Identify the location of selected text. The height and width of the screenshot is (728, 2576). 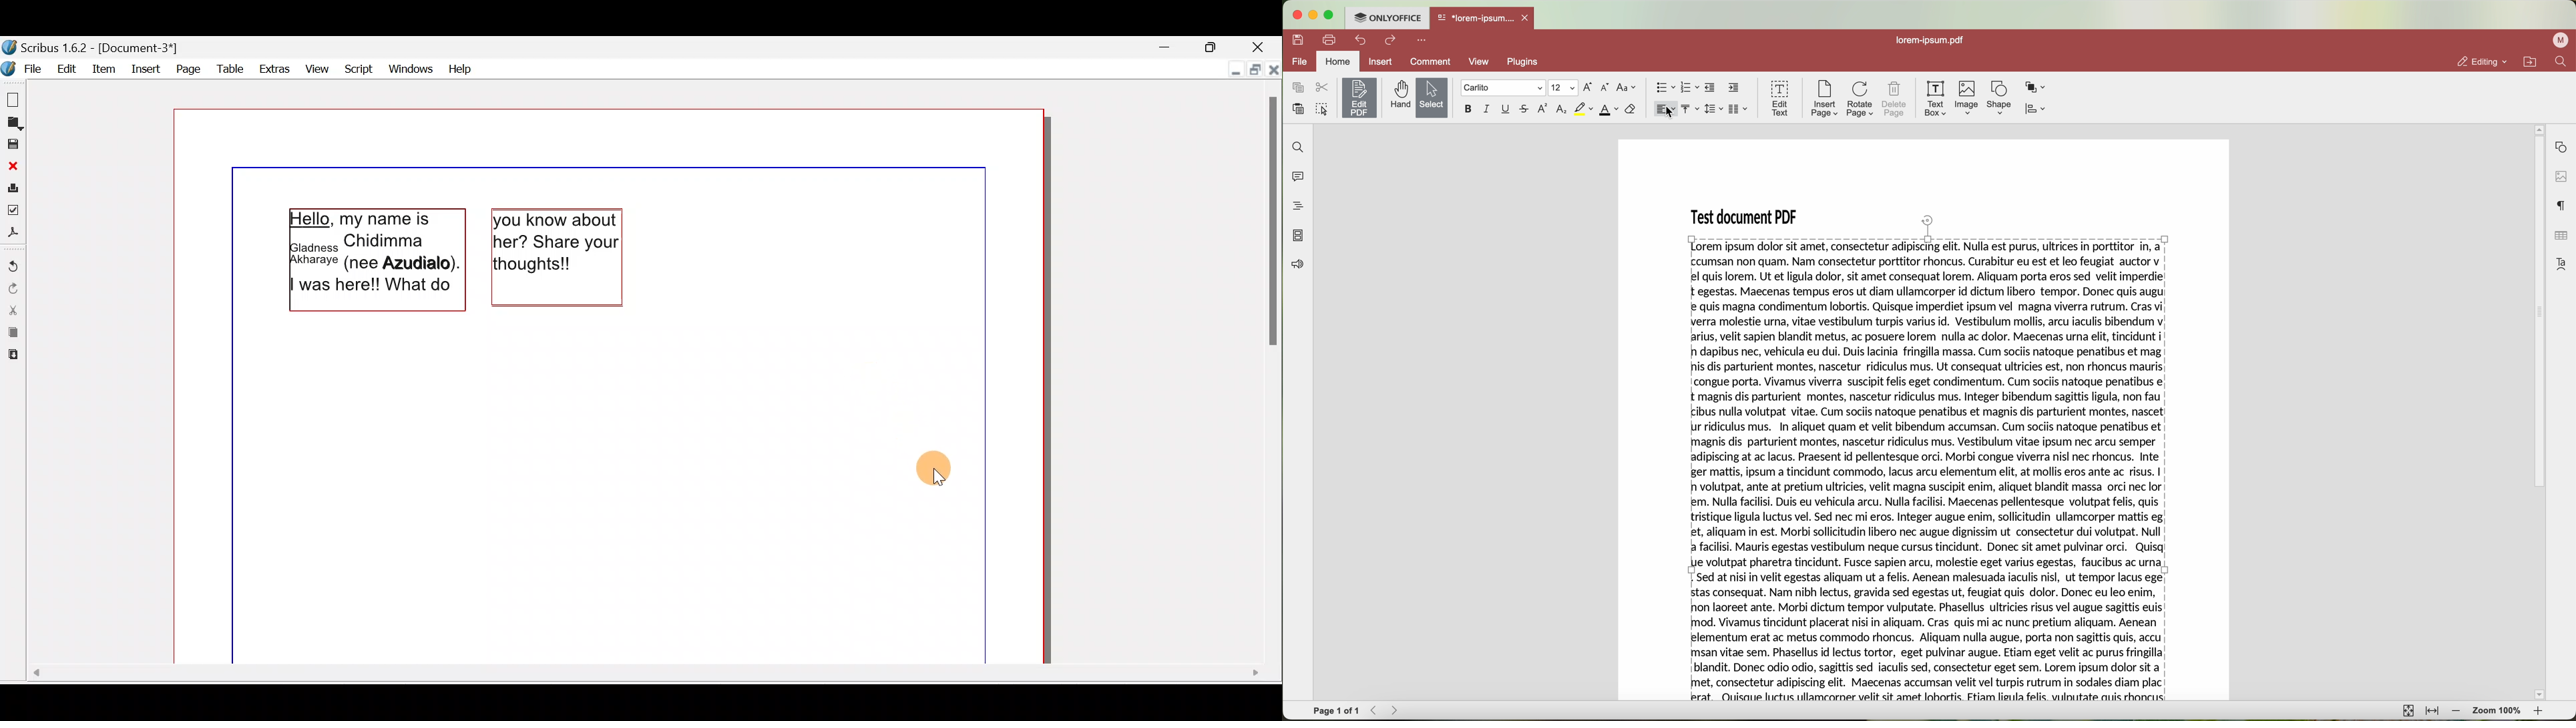
(1928, 470).